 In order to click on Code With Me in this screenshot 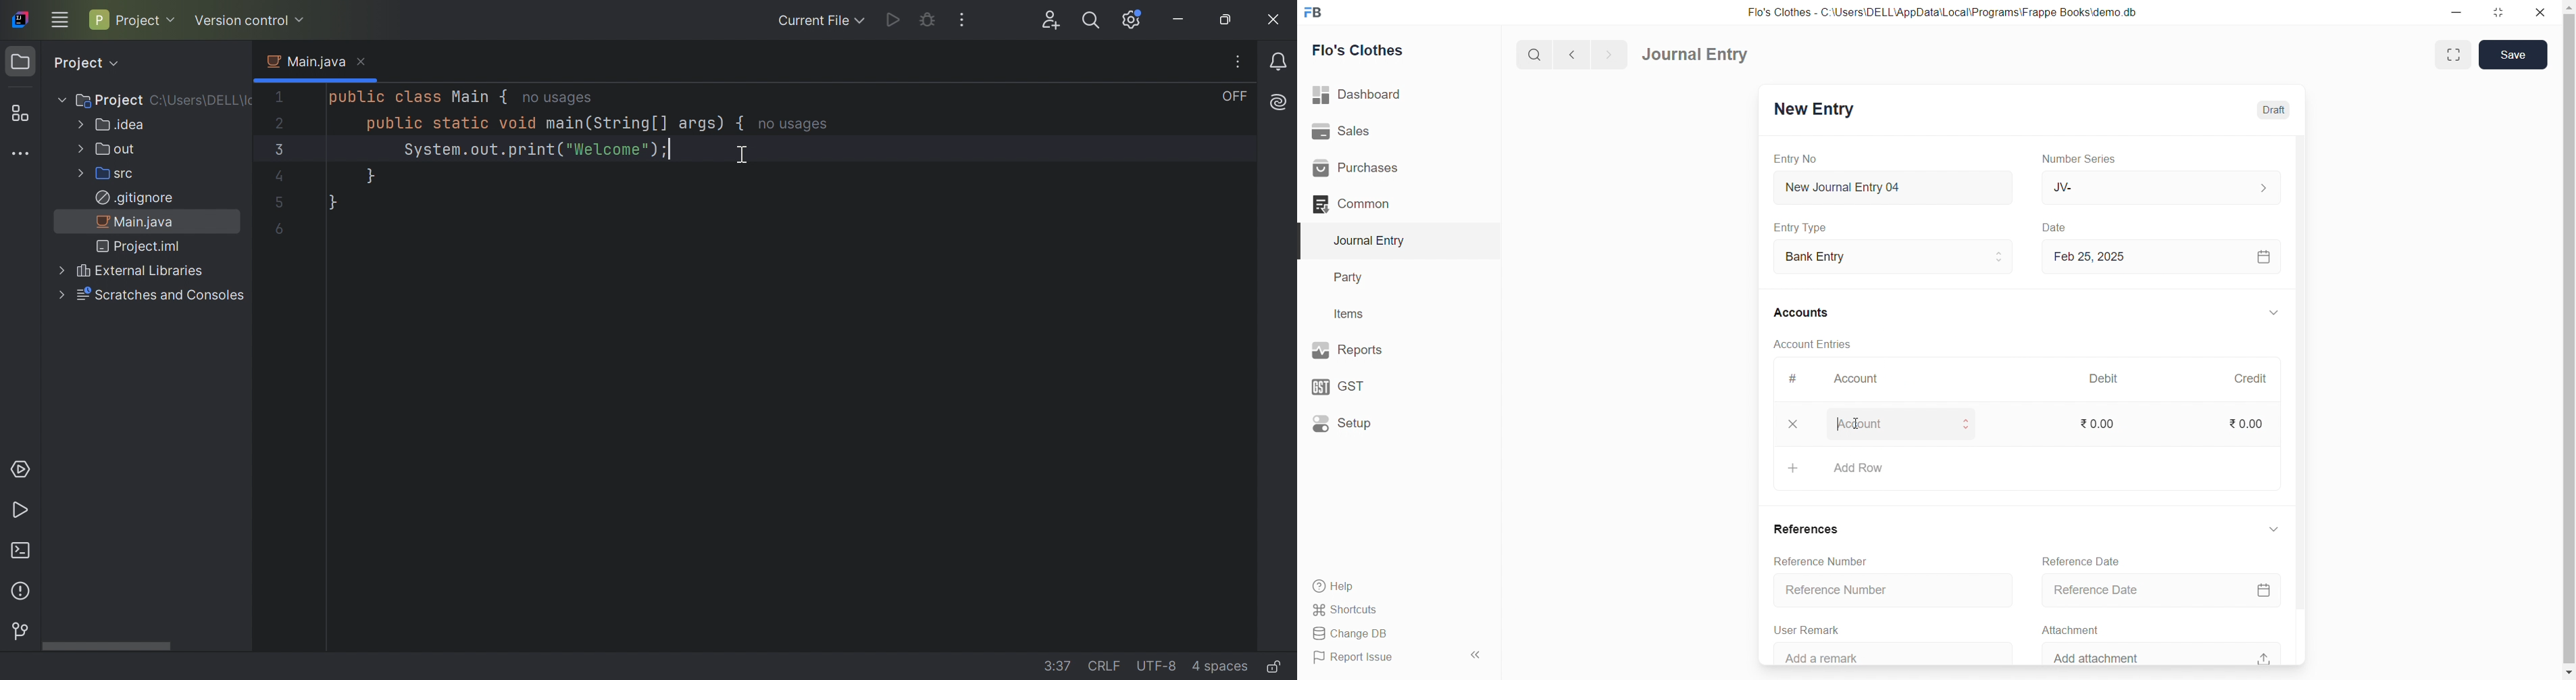, I will do `click(1053, 22)`.